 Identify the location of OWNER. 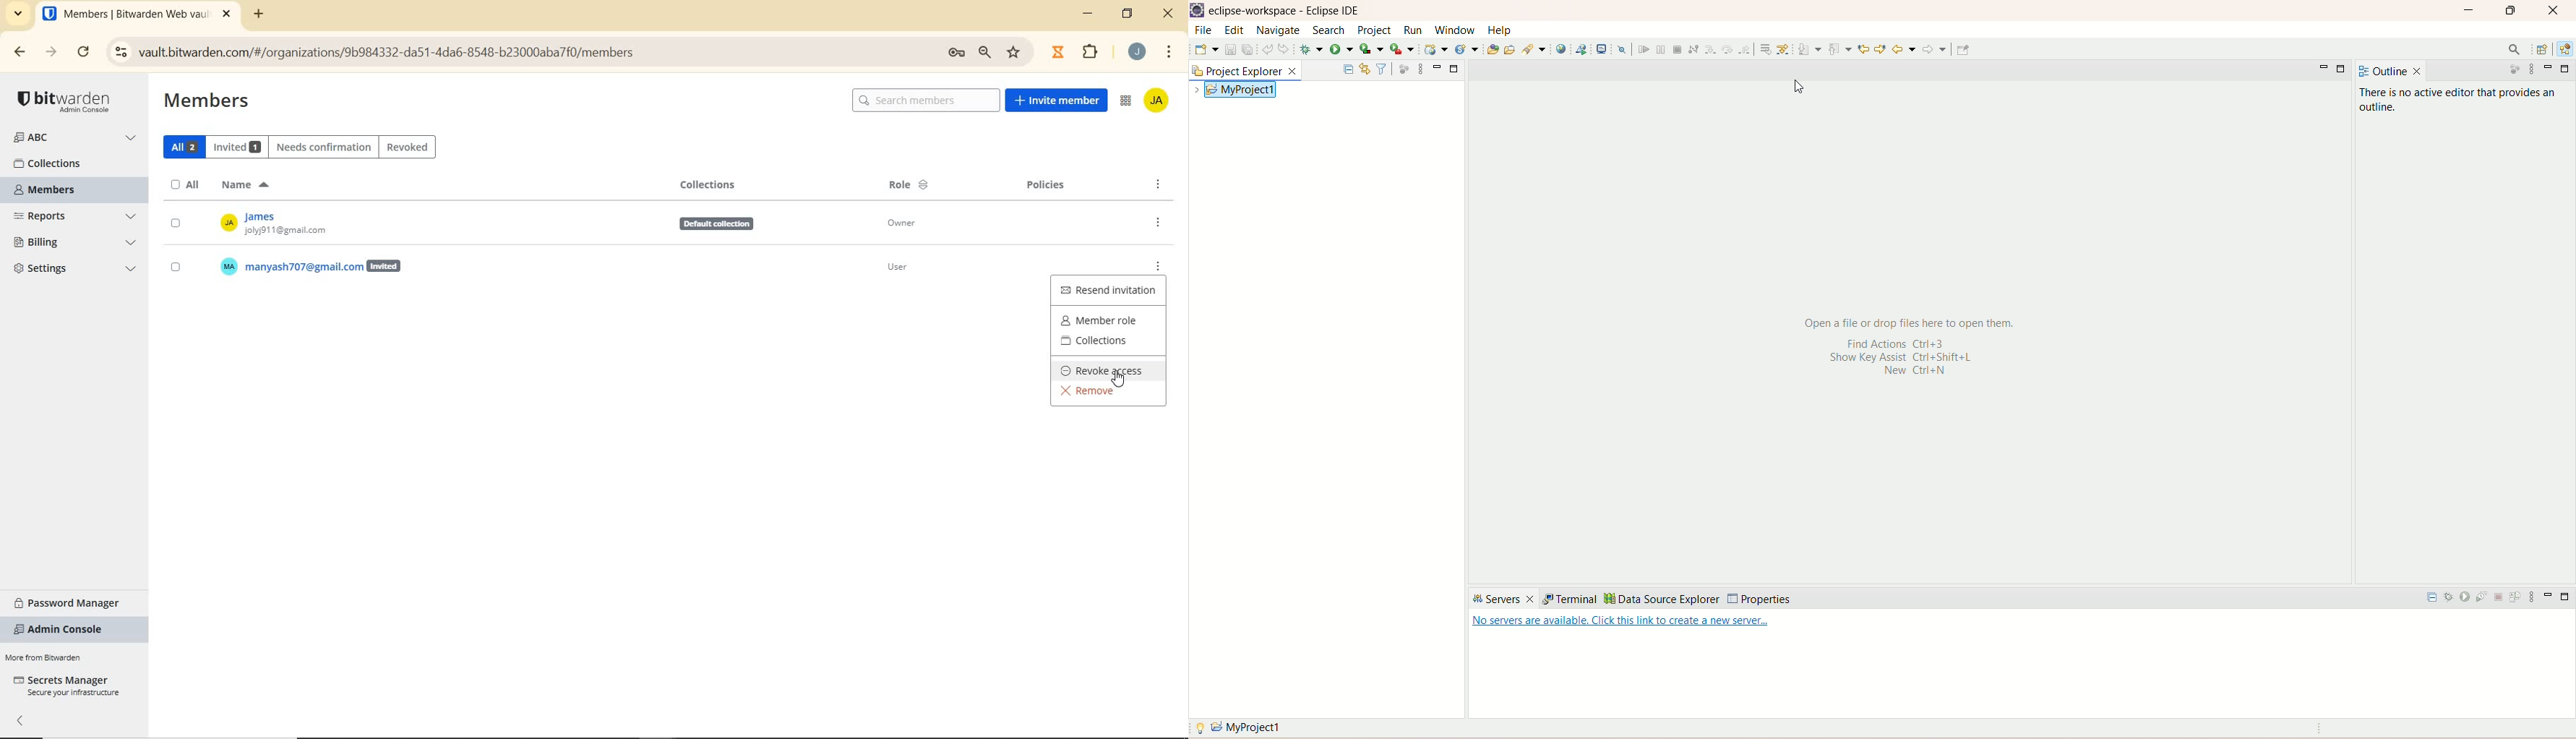
(318, 224).